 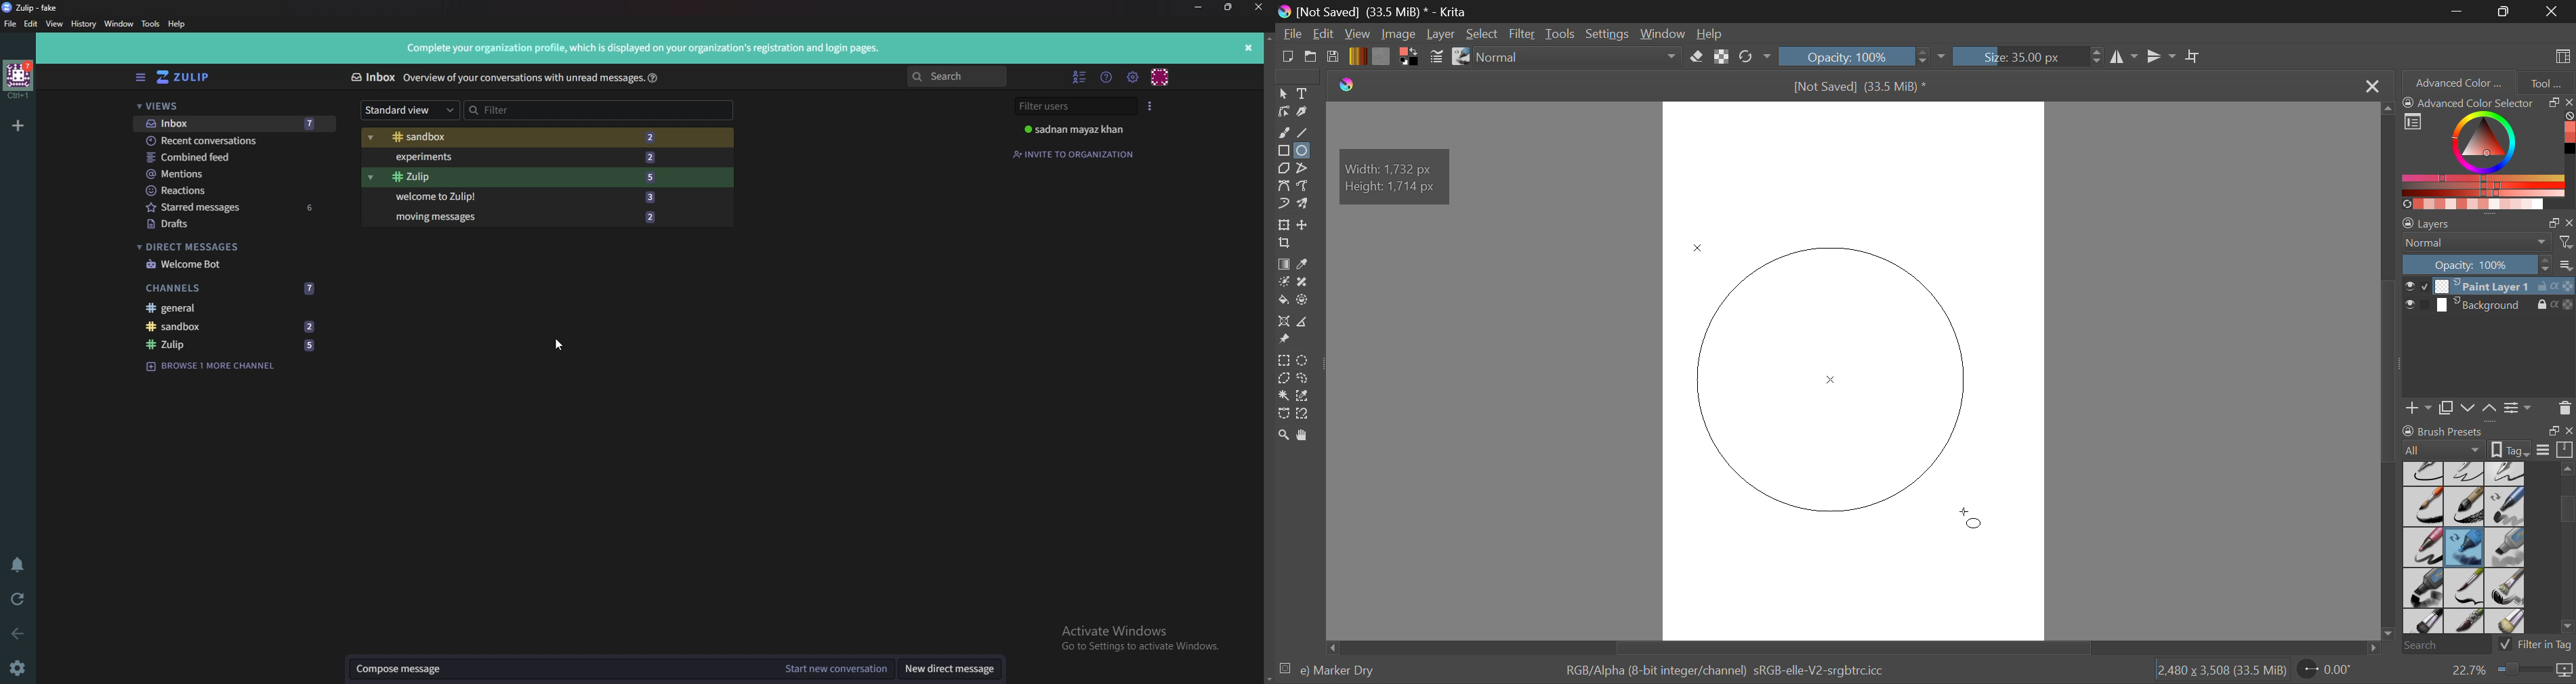 What do you see at coordinates (1400, 34) in the screenshot?
I see `Image` at bounding box center [1400, 34].